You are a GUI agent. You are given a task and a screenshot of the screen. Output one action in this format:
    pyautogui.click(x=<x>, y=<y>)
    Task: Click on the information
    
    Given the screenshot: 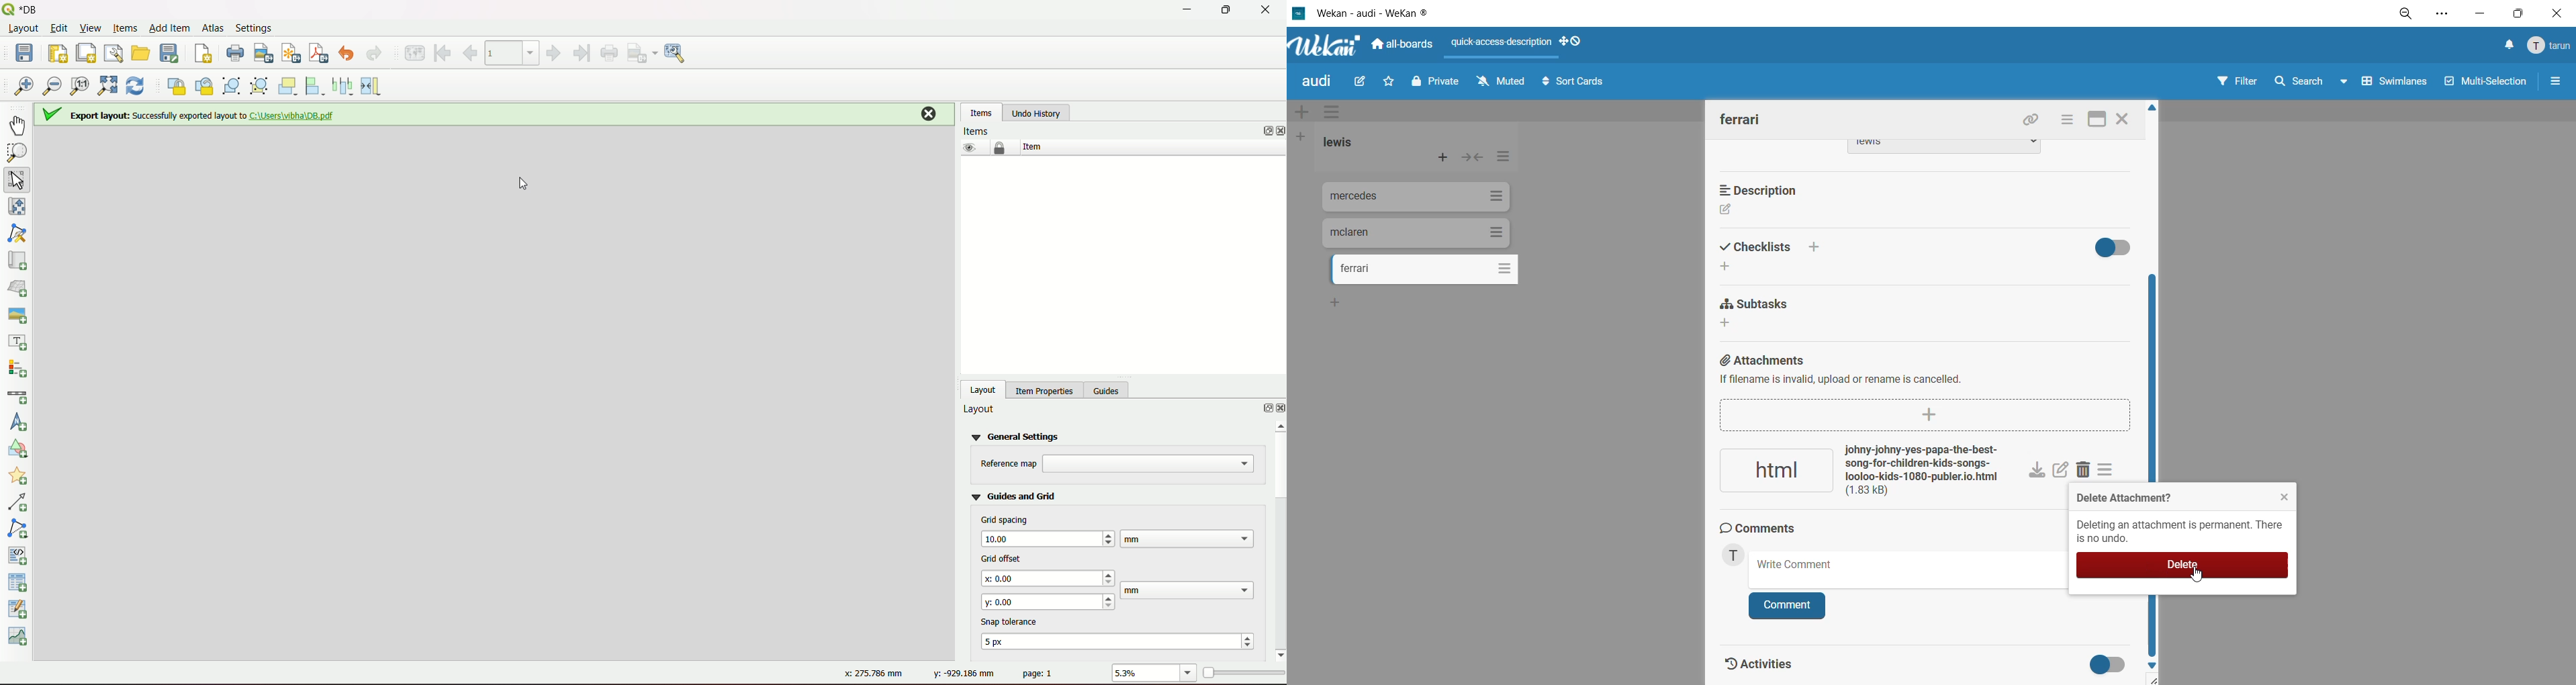 What is the action you would take?
    pyautogui.click(x=2184, y=533)
    